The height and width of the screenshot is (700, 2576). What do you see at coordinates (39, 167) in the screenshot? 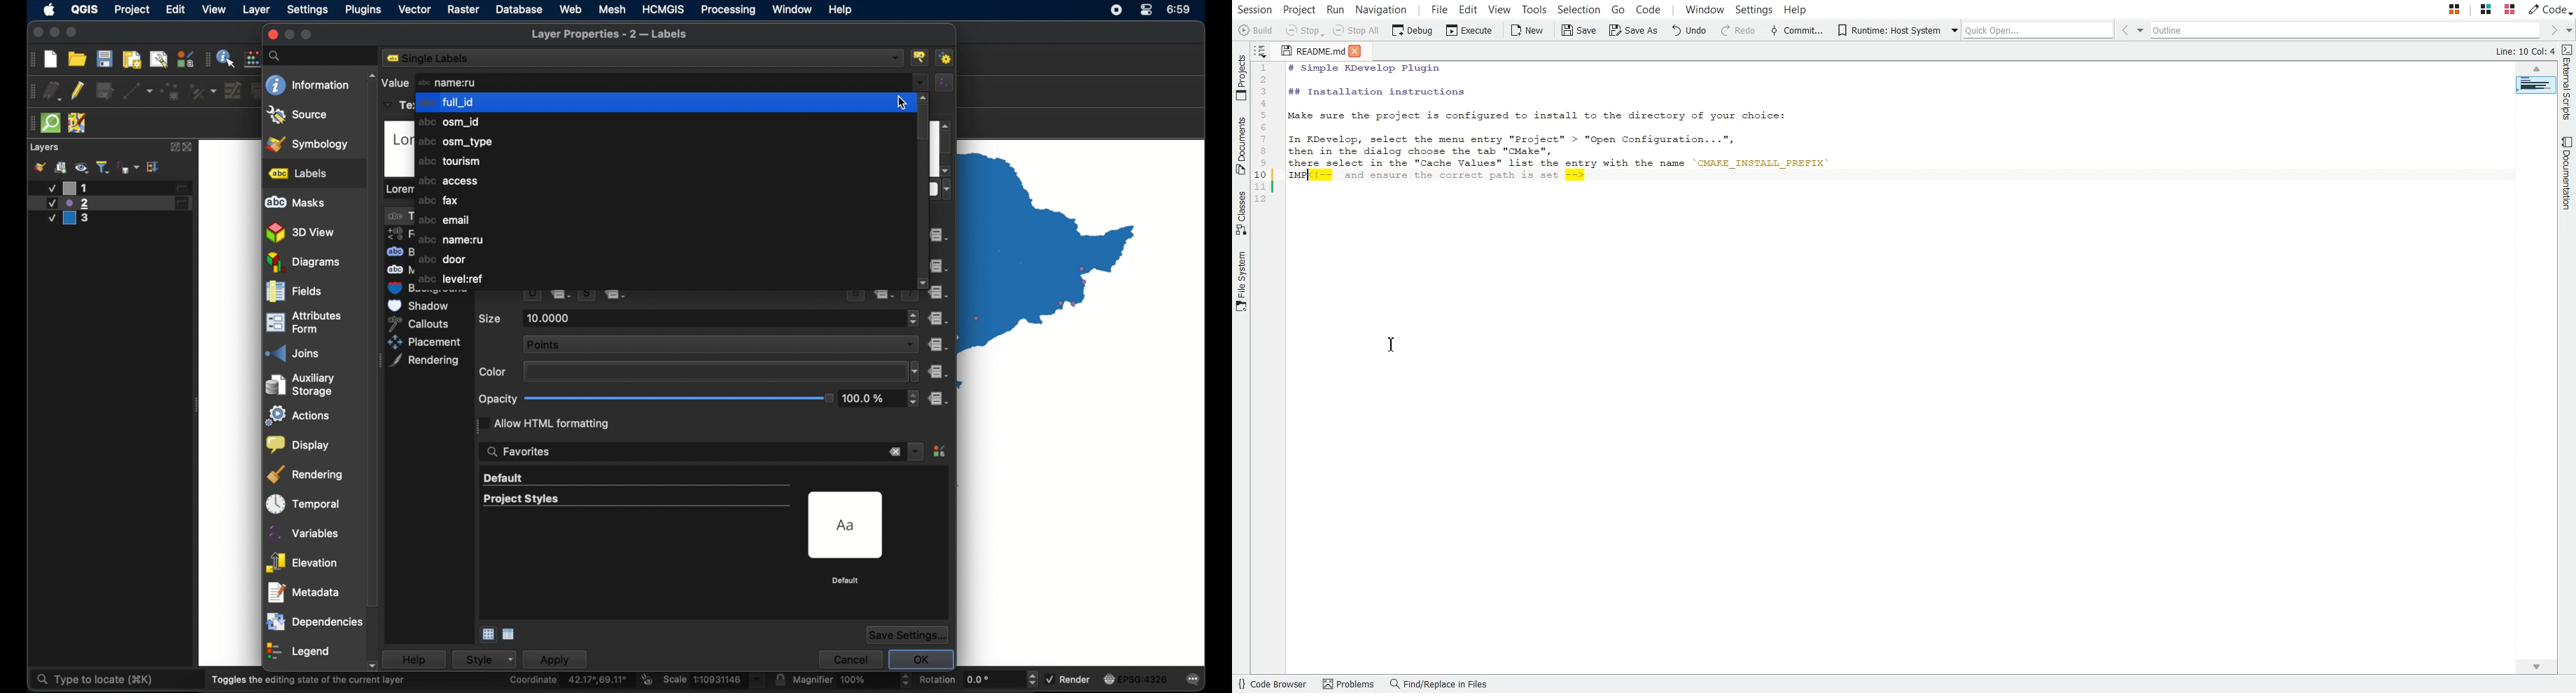
I see `styling panel` at bounding box center [39, 167].